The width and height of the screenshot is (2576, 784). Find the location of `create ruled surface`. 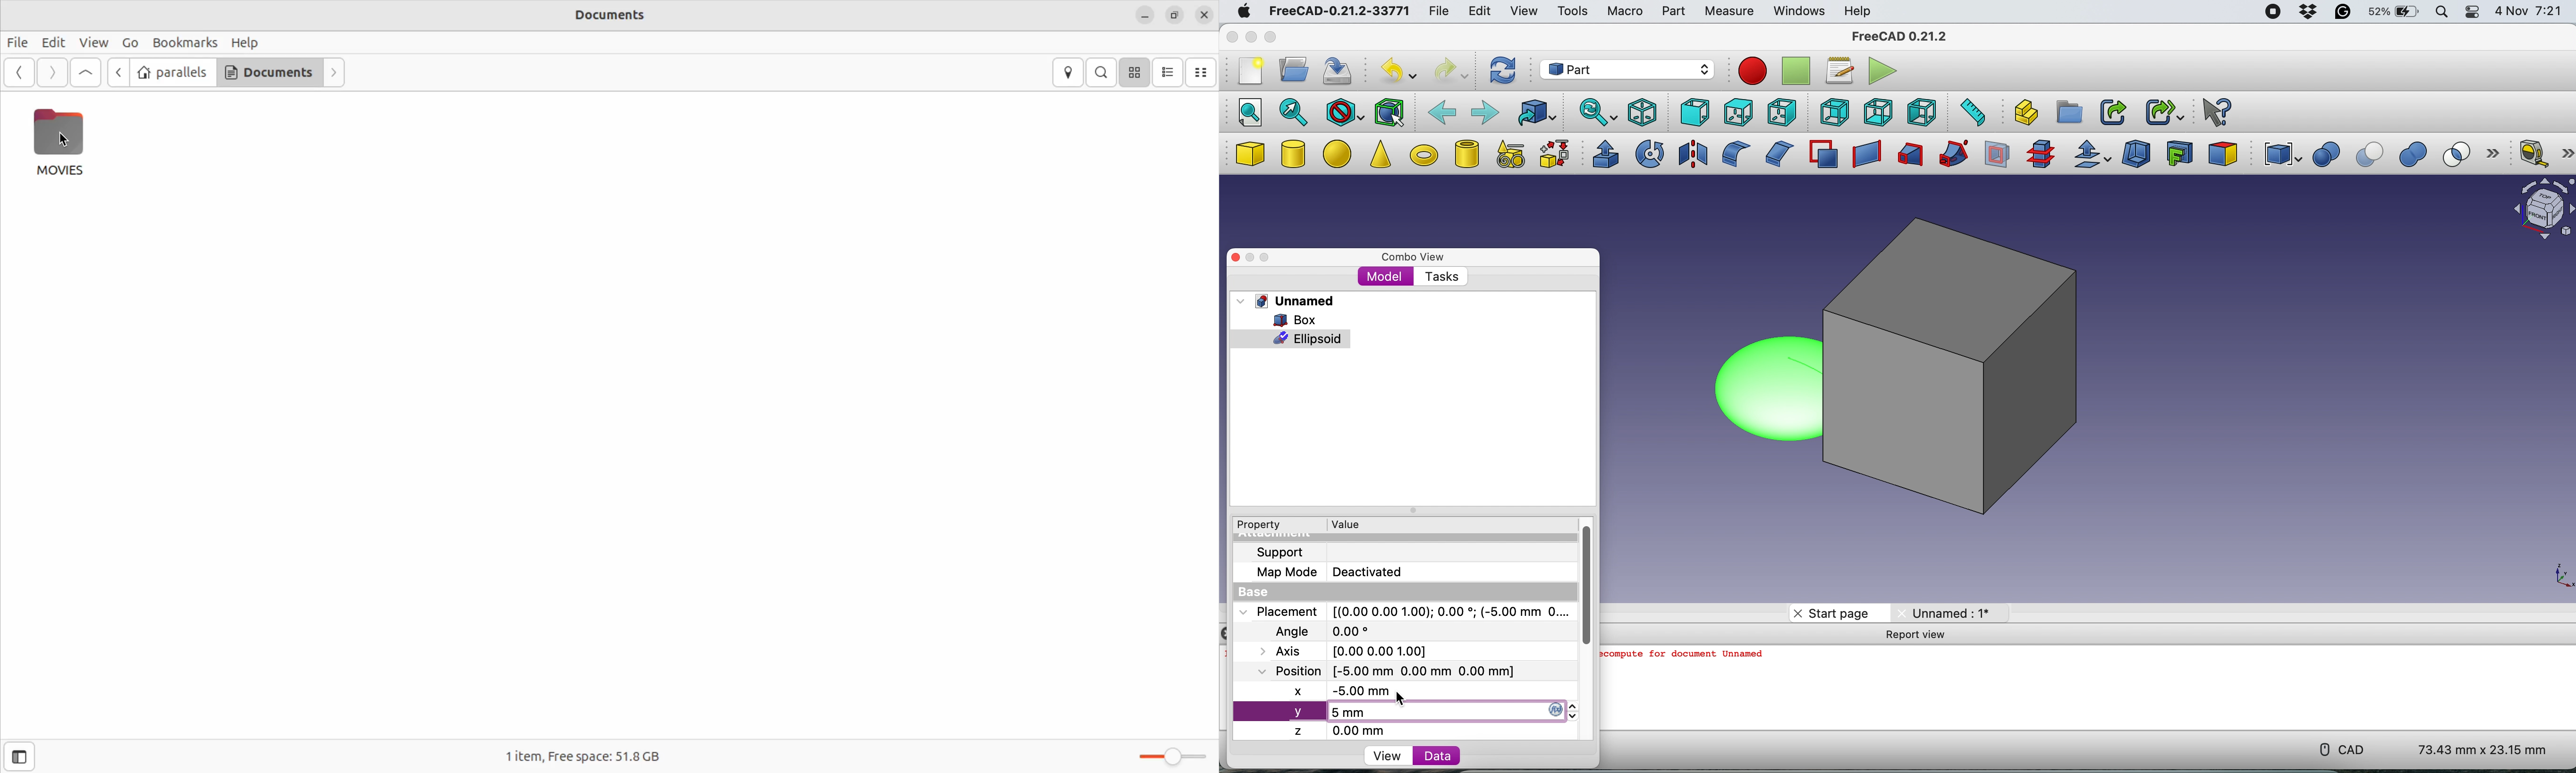

create ruled surface is located at coordinates (1864, 155).